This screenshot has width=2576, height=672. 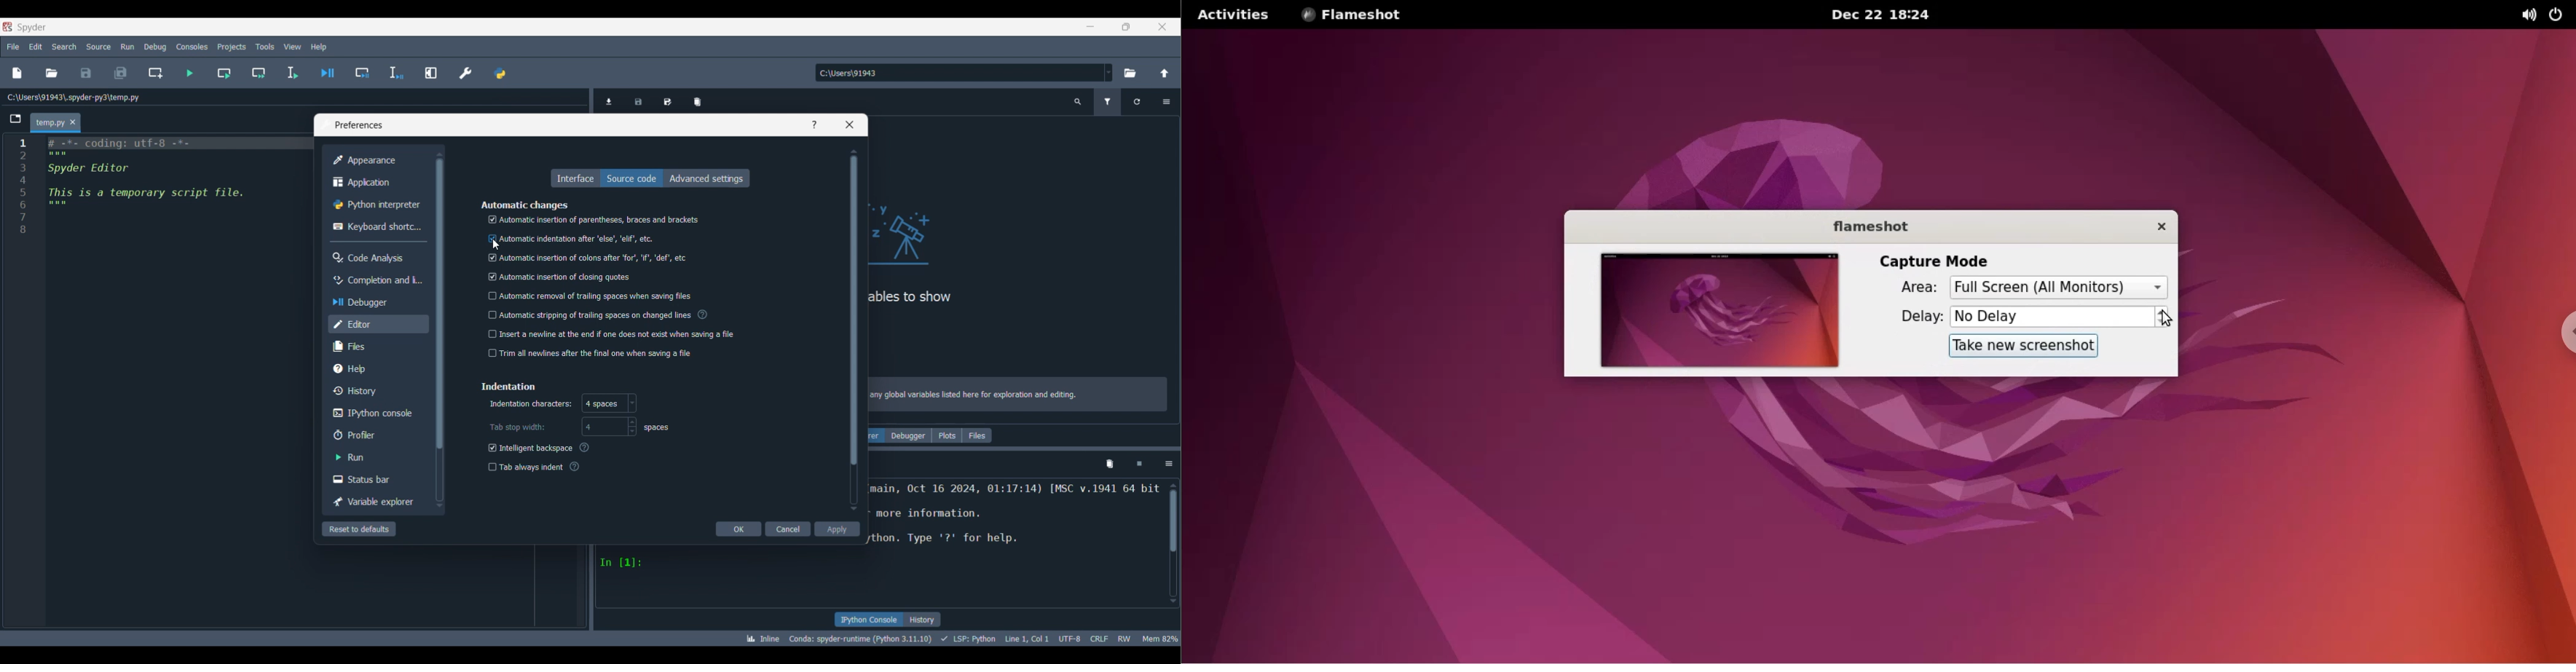 I want to click on Increase/Decrease width, so click(x=632, y=427).